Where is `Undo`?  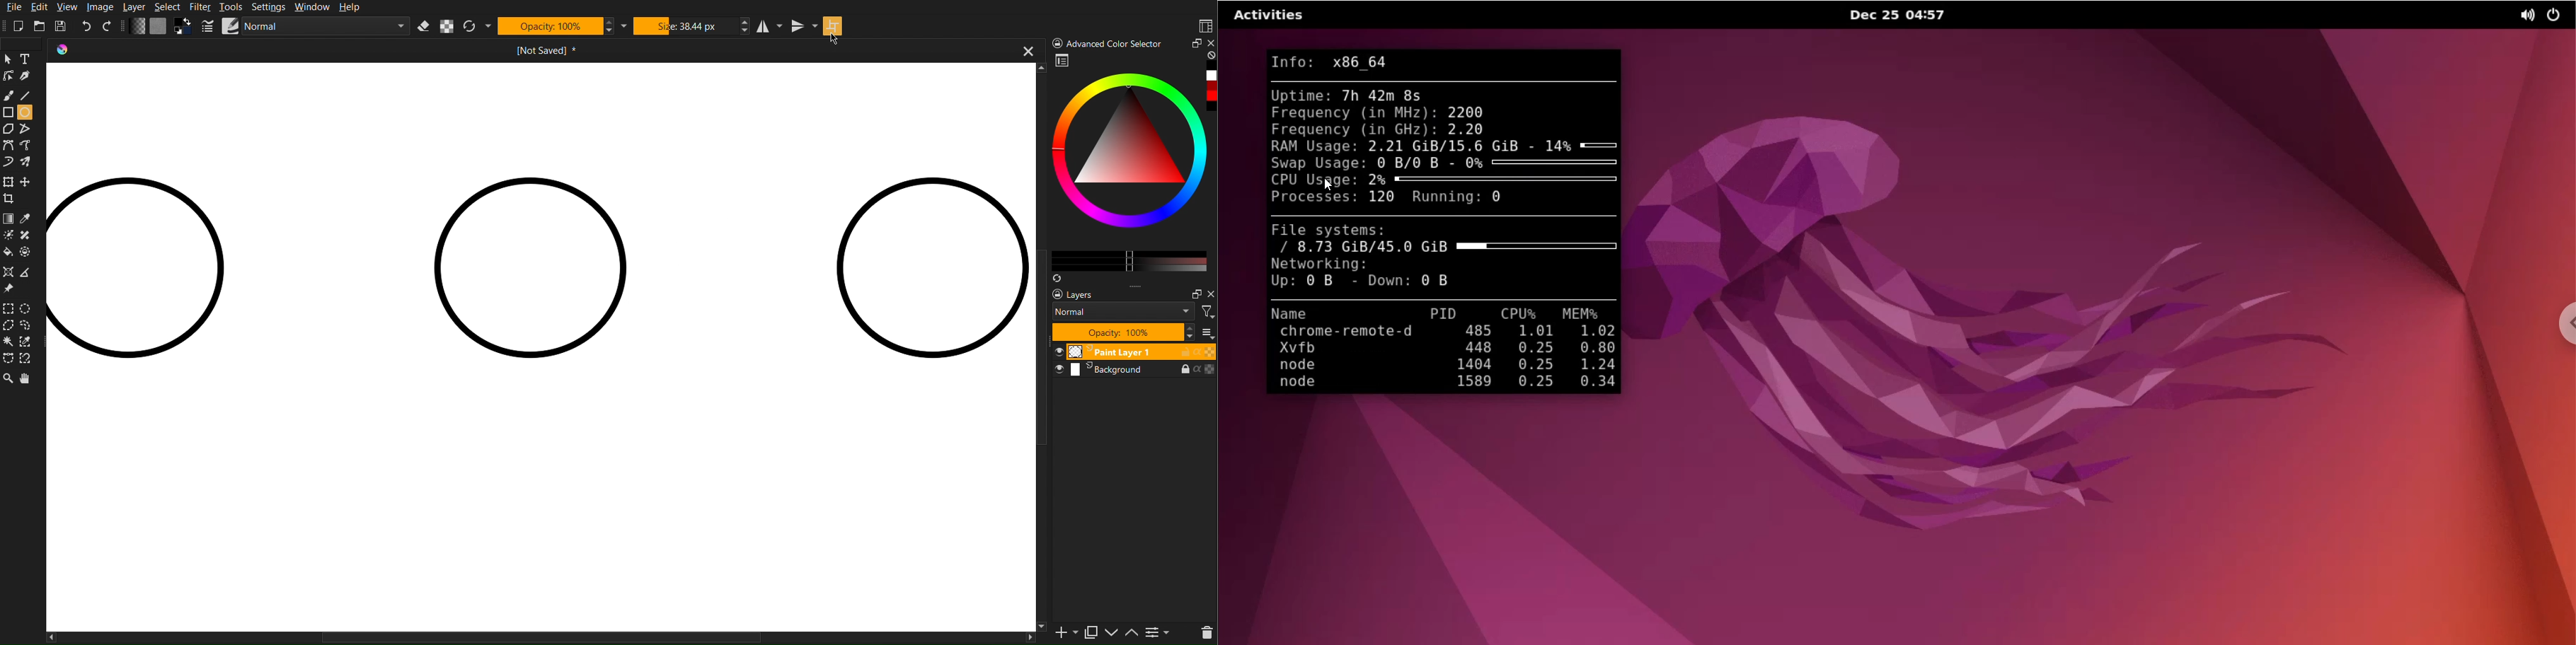 Undo is located at coordinates (87, 27).